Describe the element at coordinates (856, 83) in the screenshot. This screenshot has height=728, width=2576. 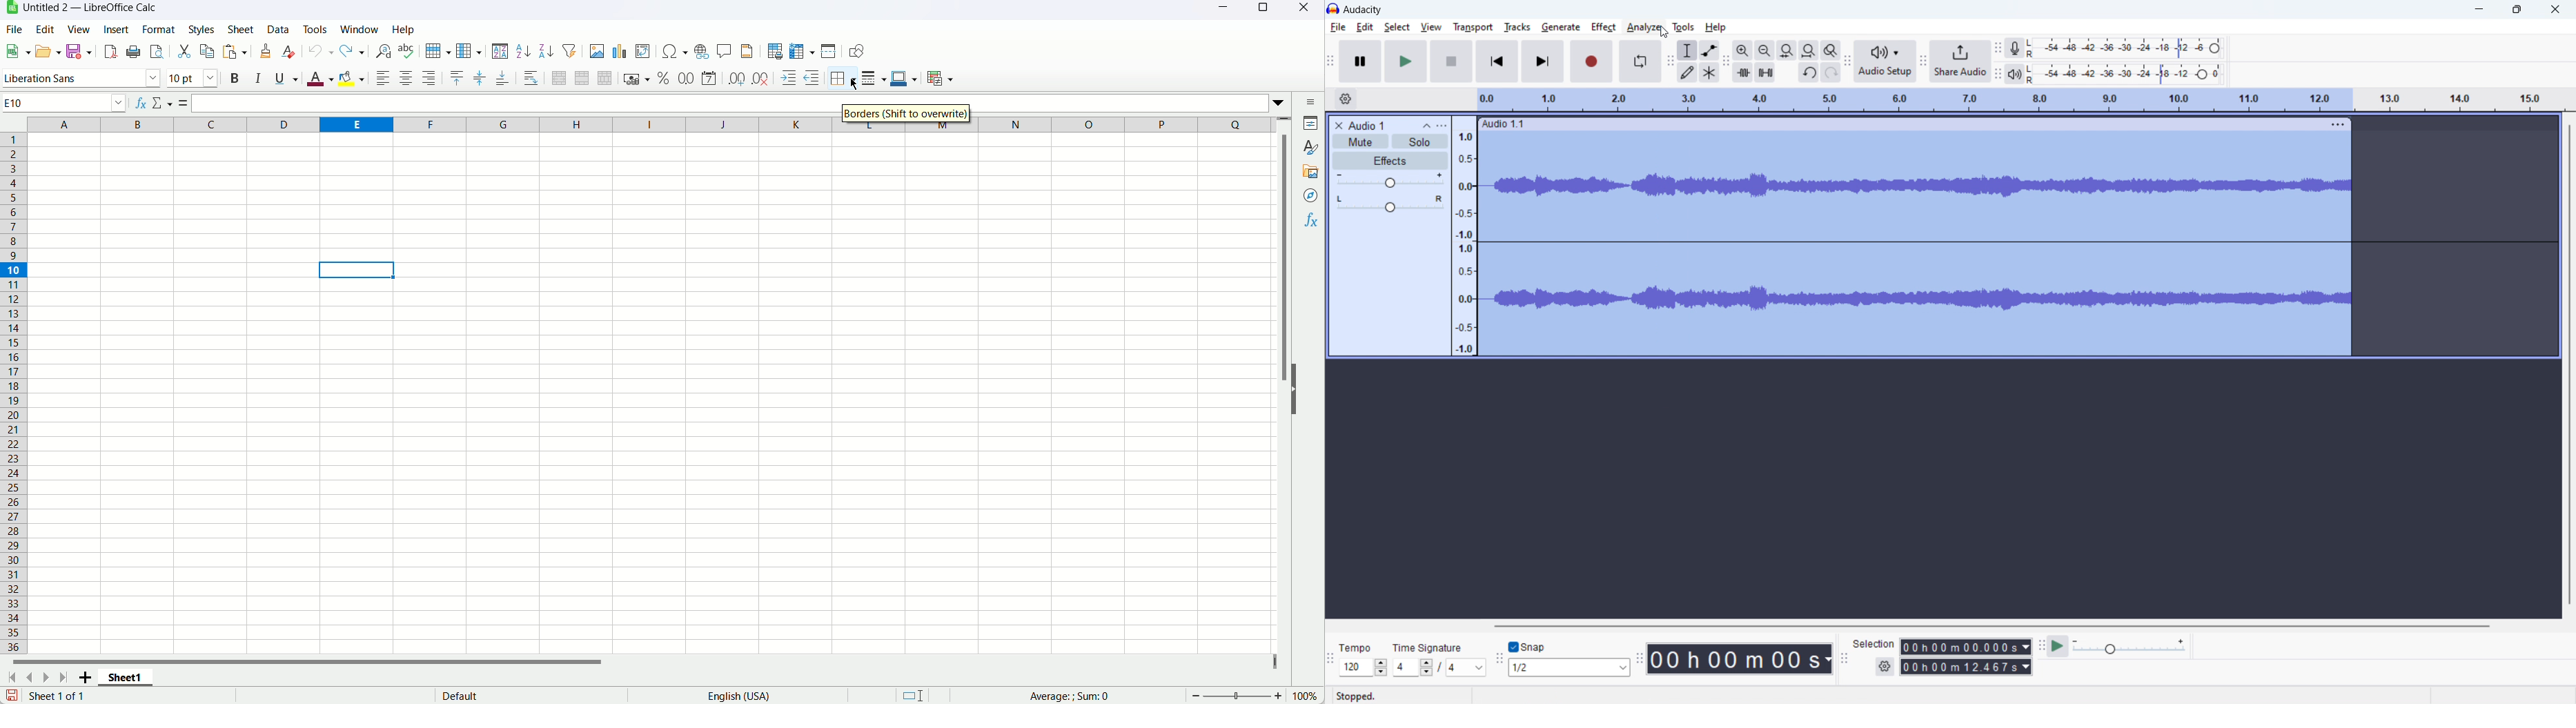
I see `Cursor` at that location.